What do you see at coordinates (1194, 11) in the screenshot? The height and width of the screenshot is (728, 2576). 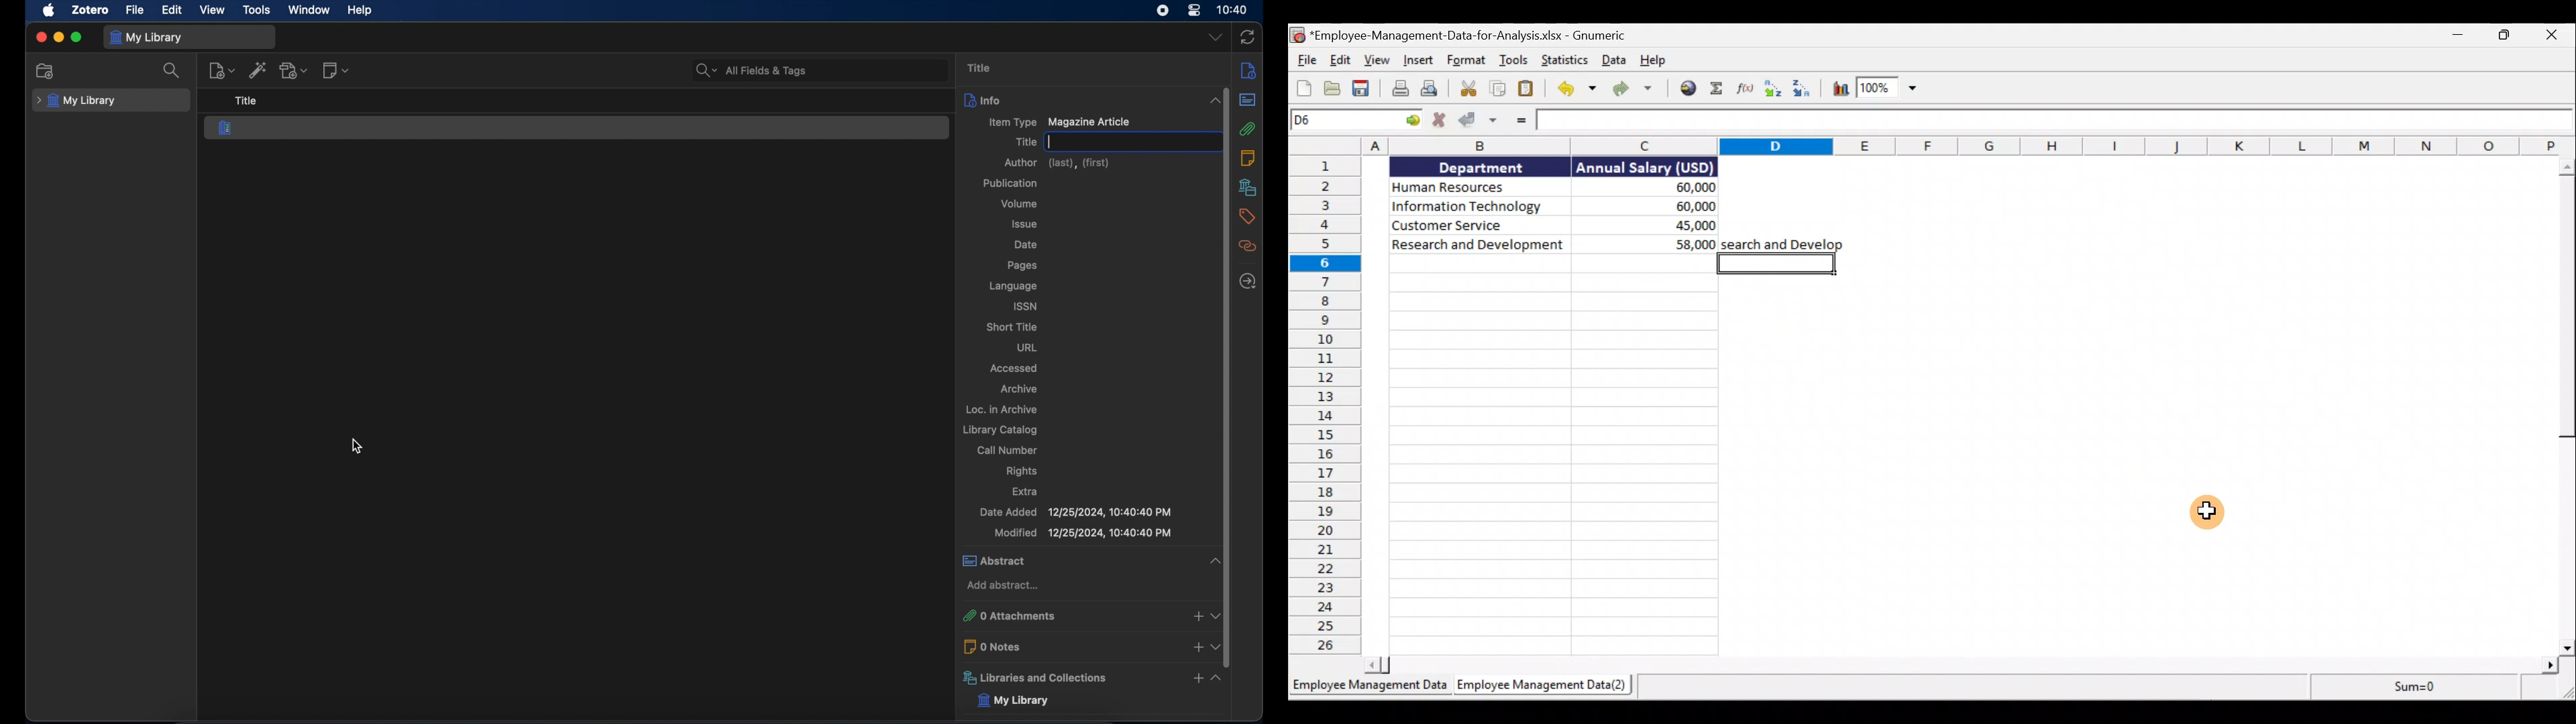 I see `control center` at bounding box center [1194, 11].